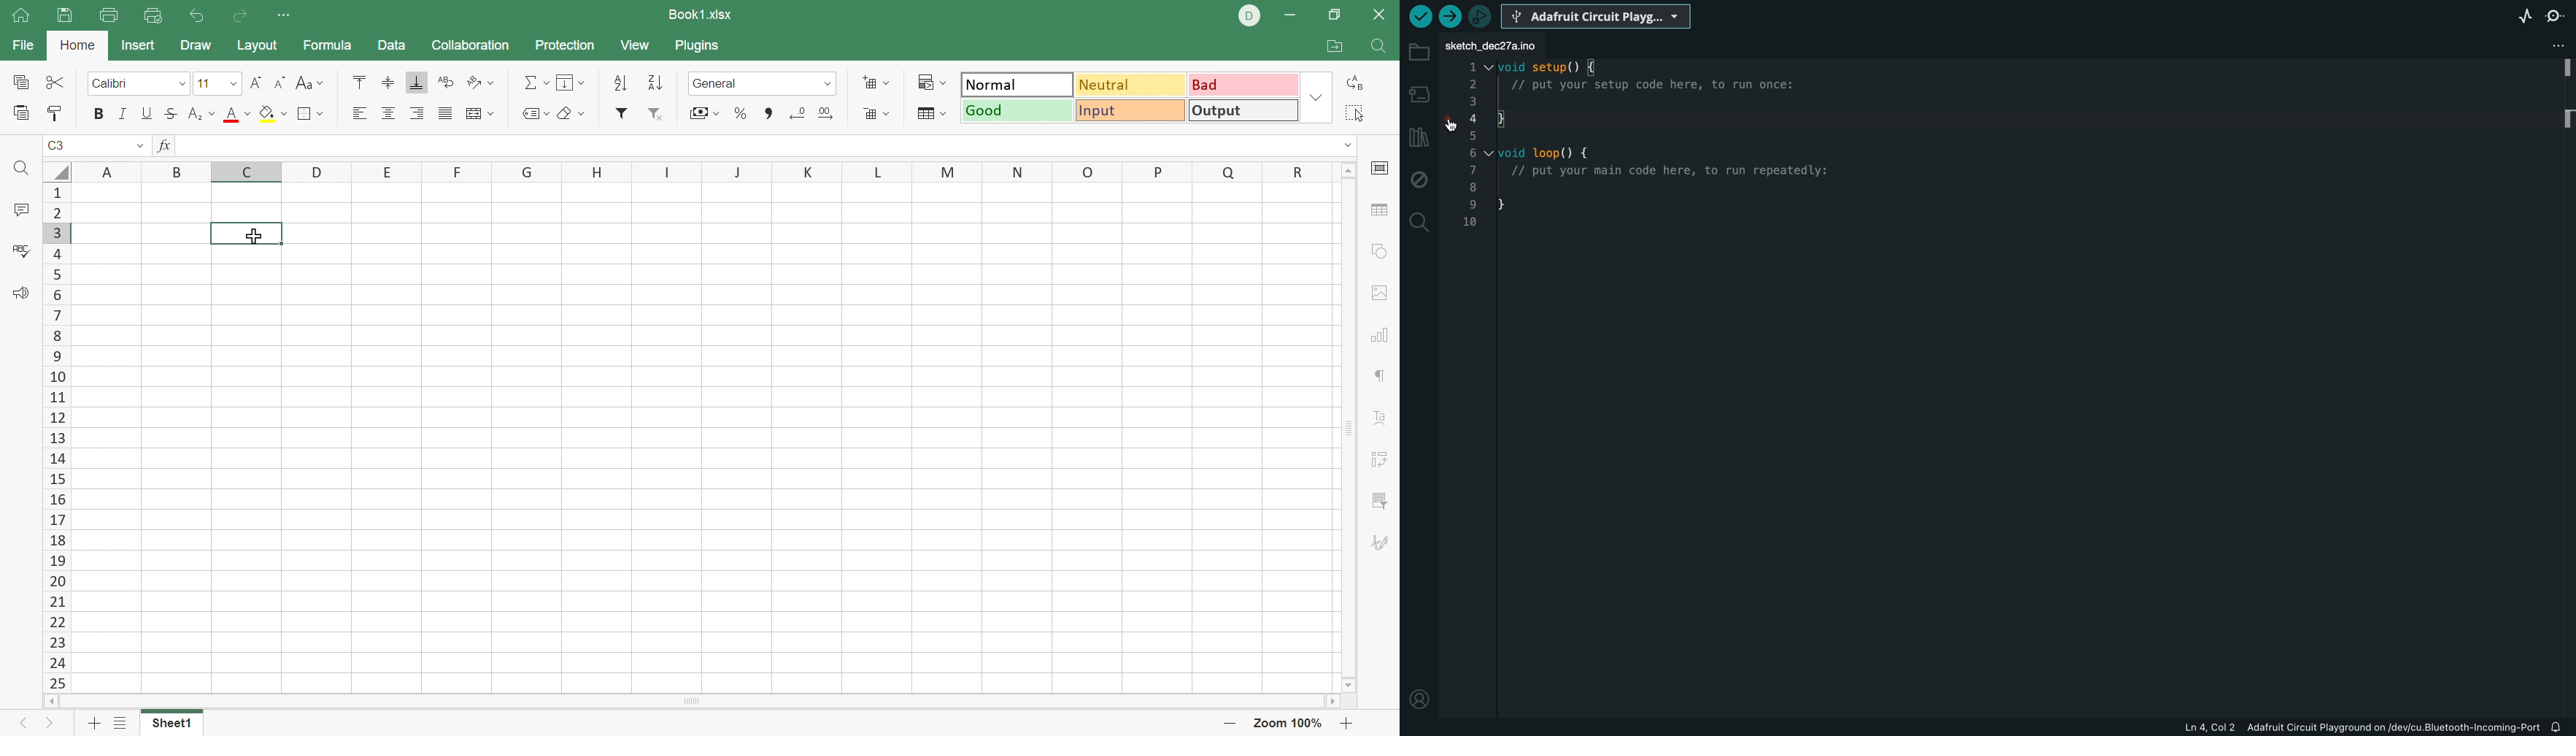  What do you see at coordinates (1330, 701) in the screenshot?
I see `Scroll Right` at bounding box center [1330, 701].